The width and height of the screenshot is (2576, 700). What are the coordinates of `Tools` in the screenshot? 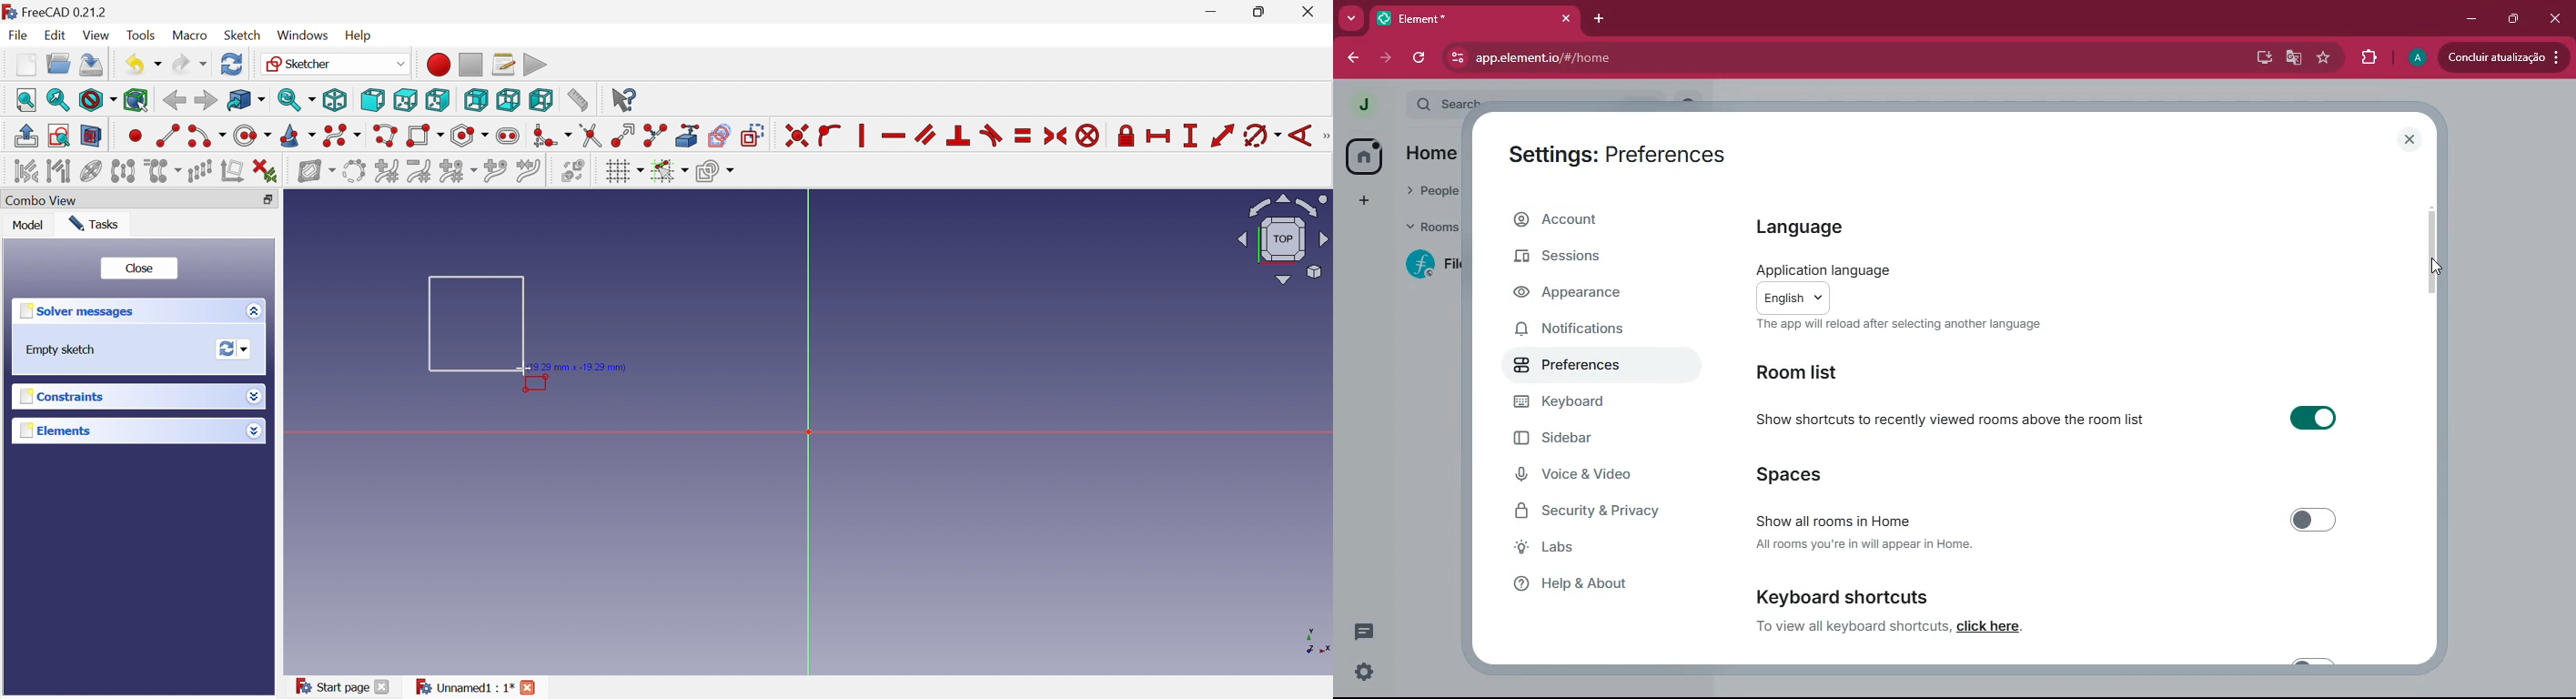 It's located at (141, 35).